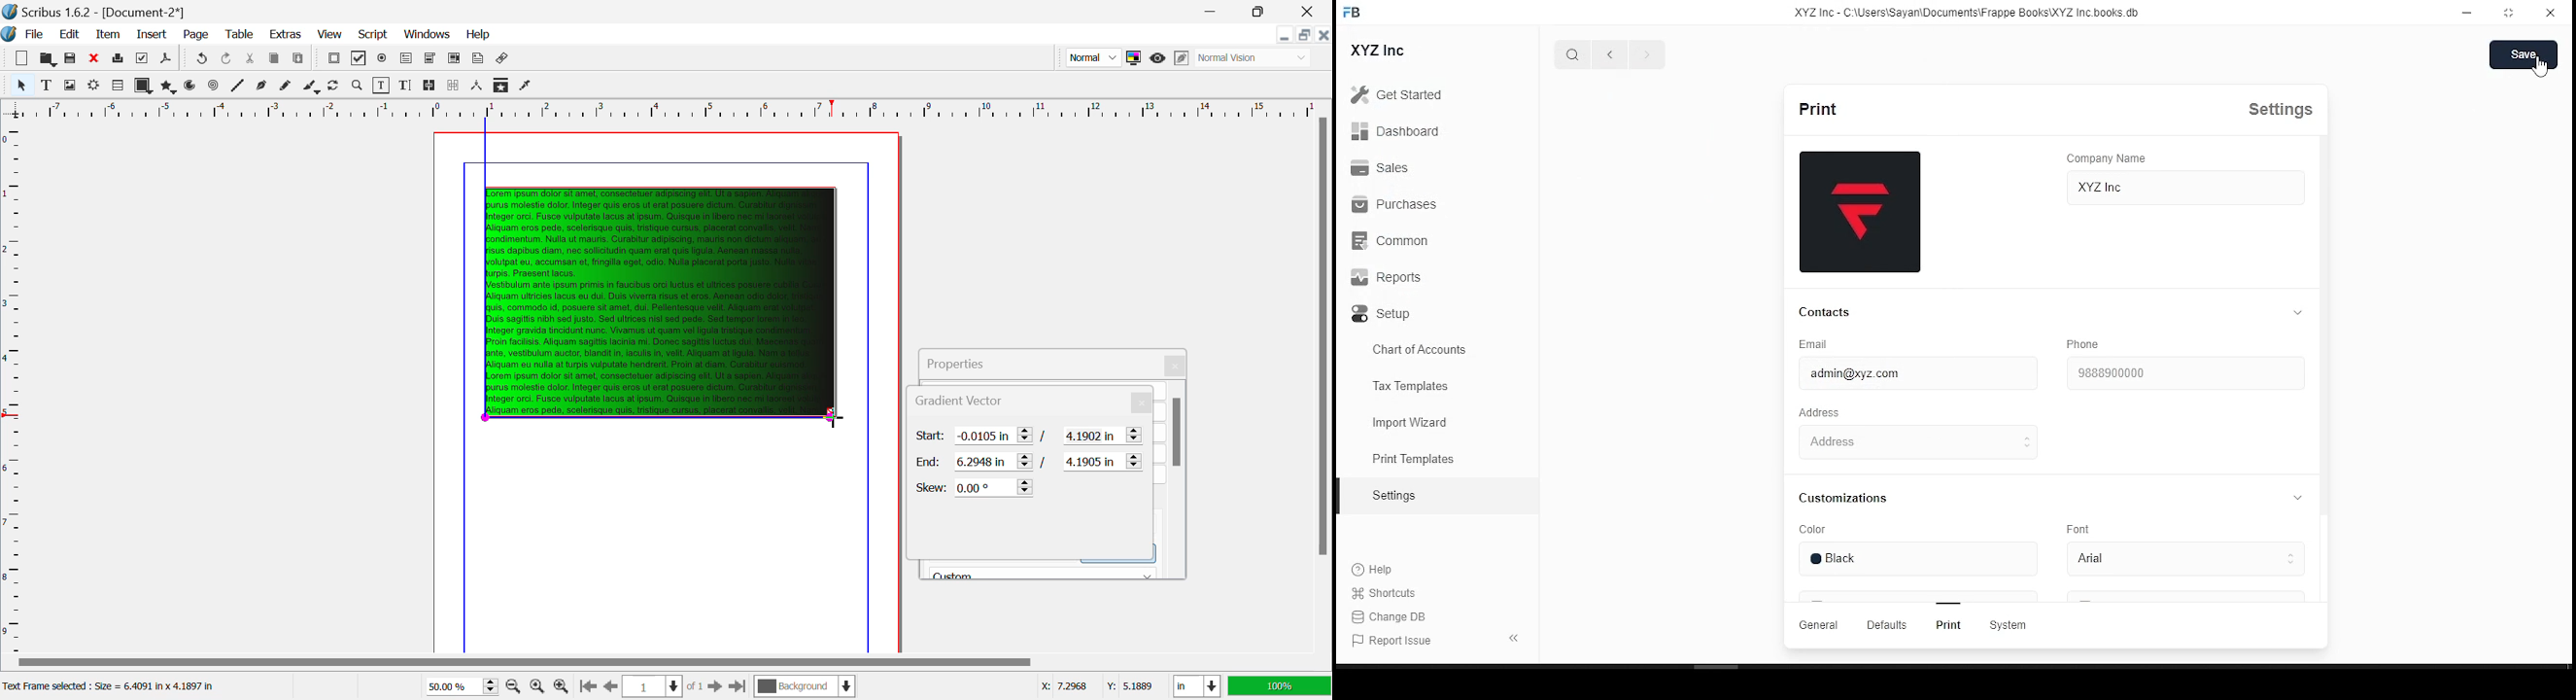 This screenshot has width=2576, height=700. I want to click on minimize, so click(2467, 13).